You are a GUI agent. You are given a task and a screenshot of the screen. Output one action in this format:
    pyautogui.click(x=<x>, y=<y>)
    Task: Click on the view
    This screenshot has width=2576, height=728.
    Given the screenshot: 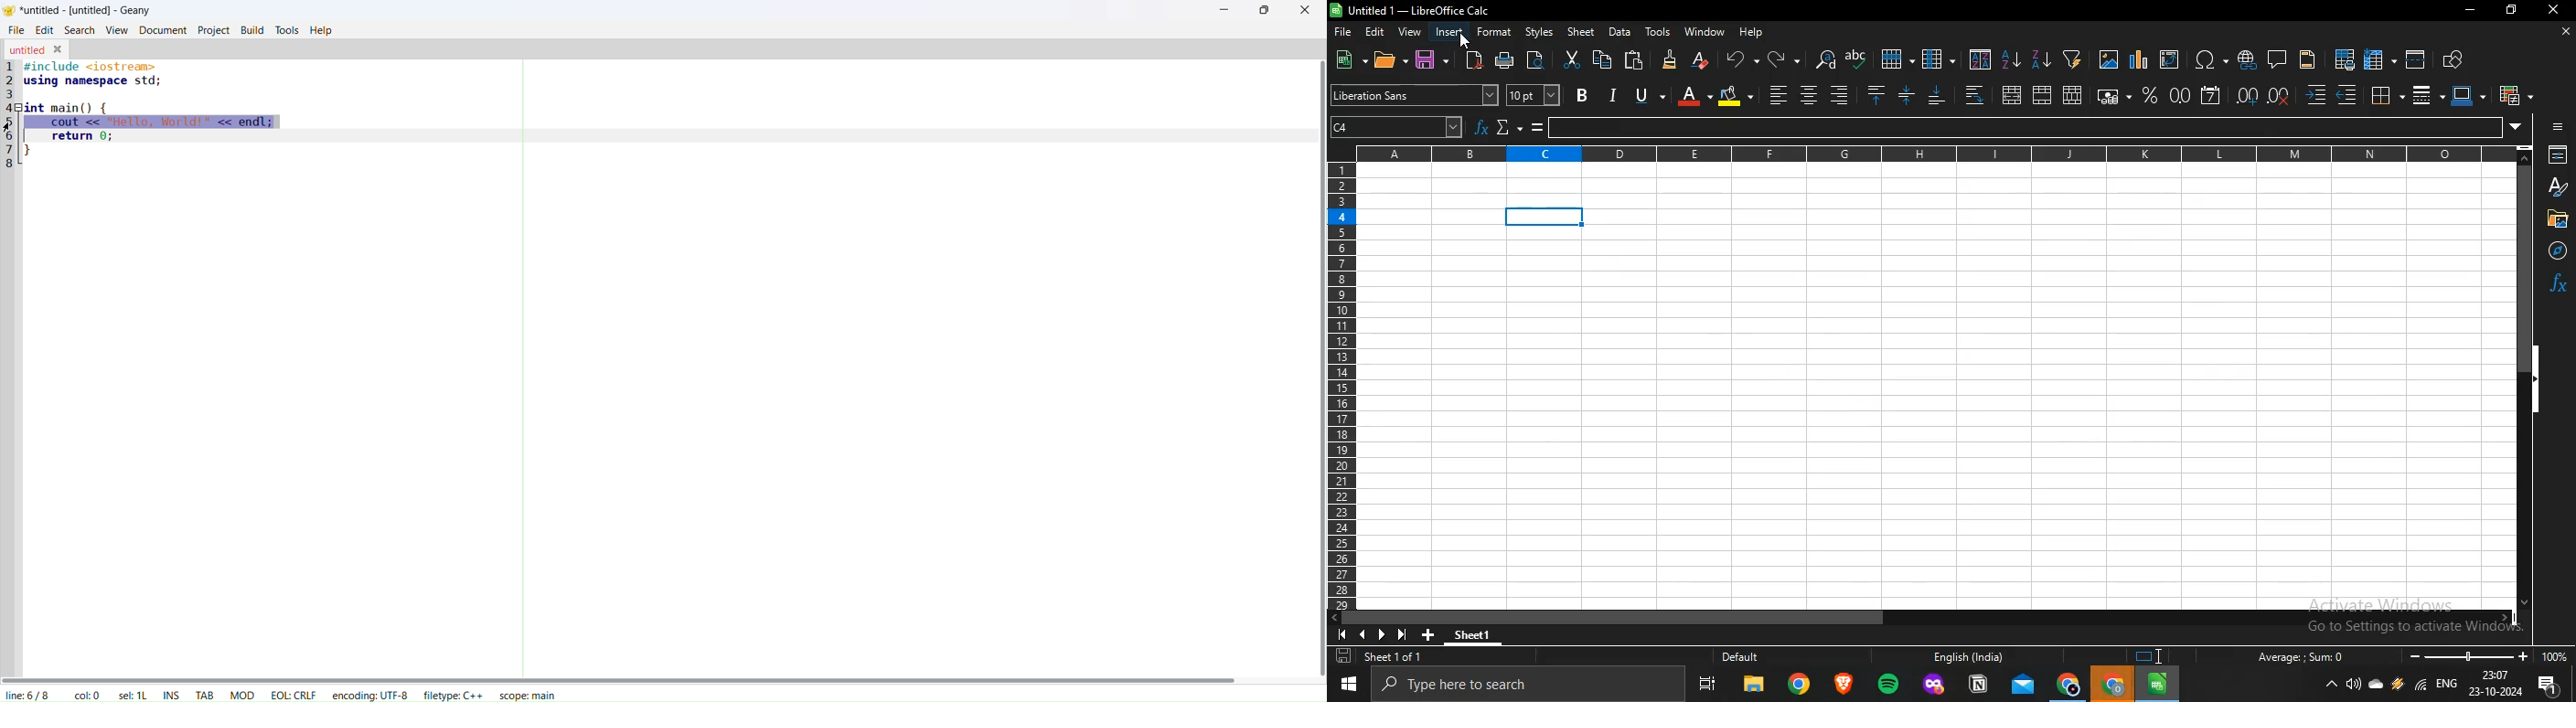 What is the action you would take?
    pyautogui.click(x=118, y=30)
    